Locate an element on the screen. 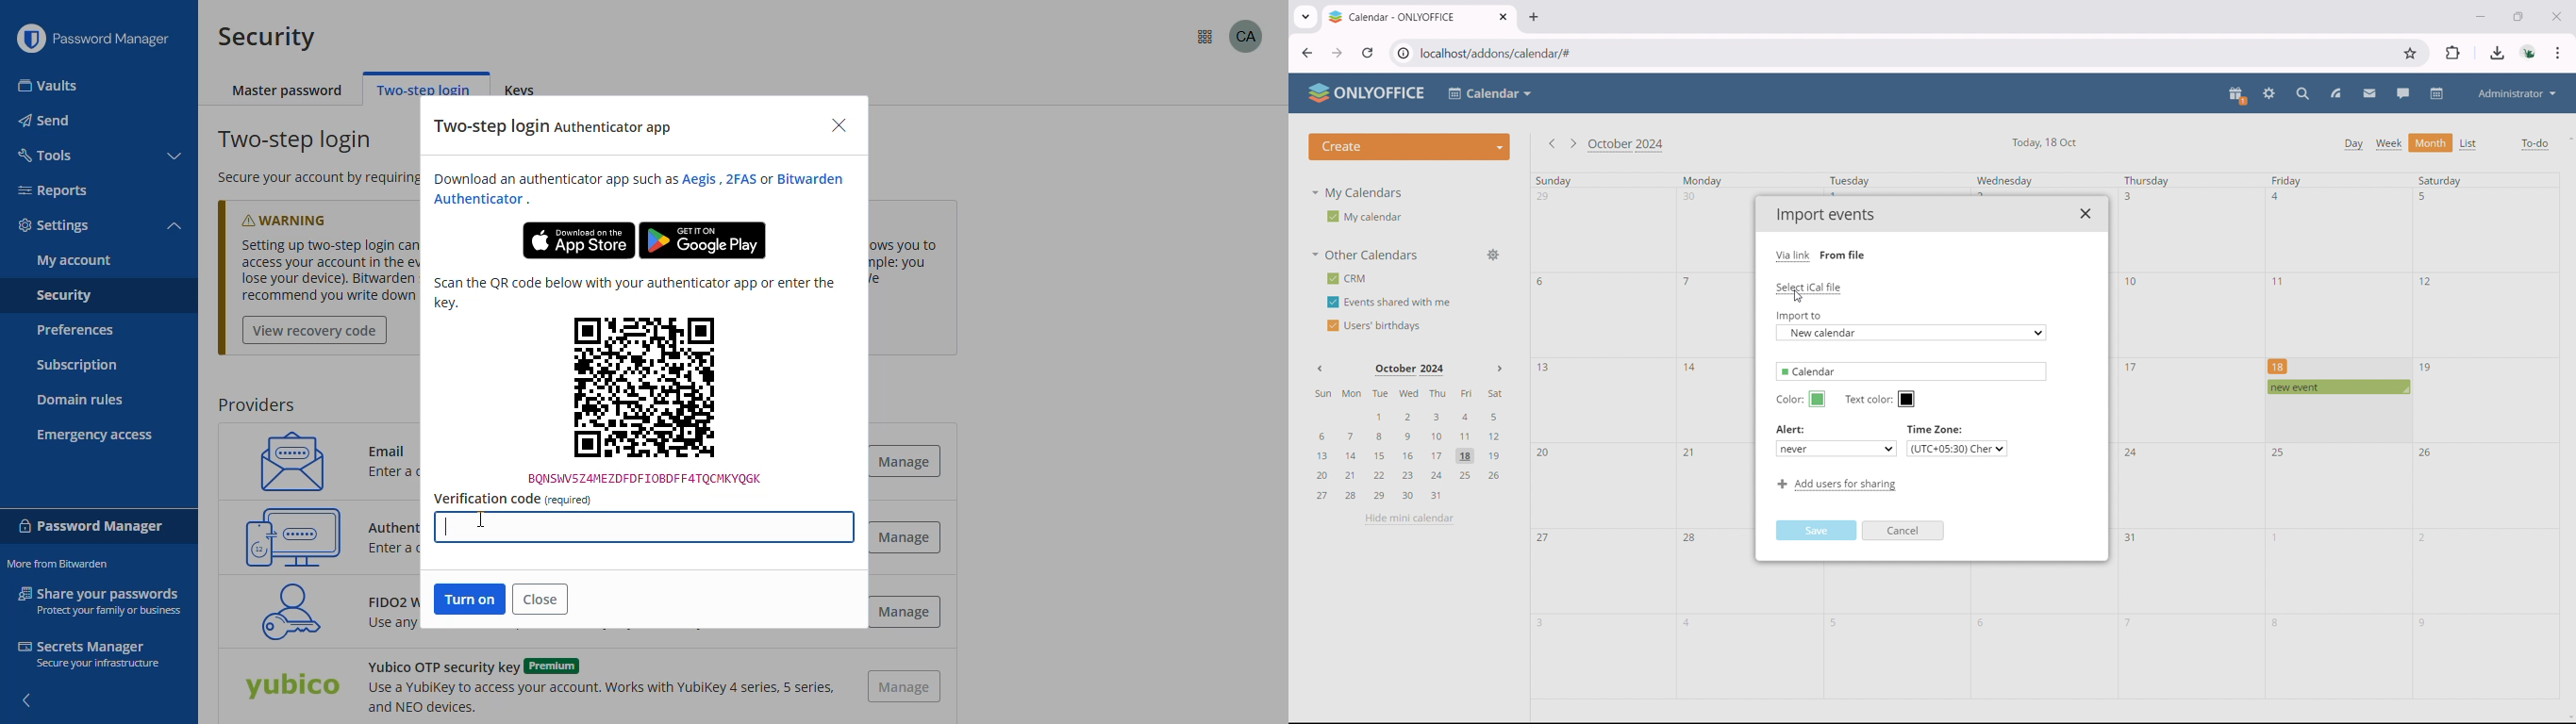  list is located at coordinates (2470, 144).